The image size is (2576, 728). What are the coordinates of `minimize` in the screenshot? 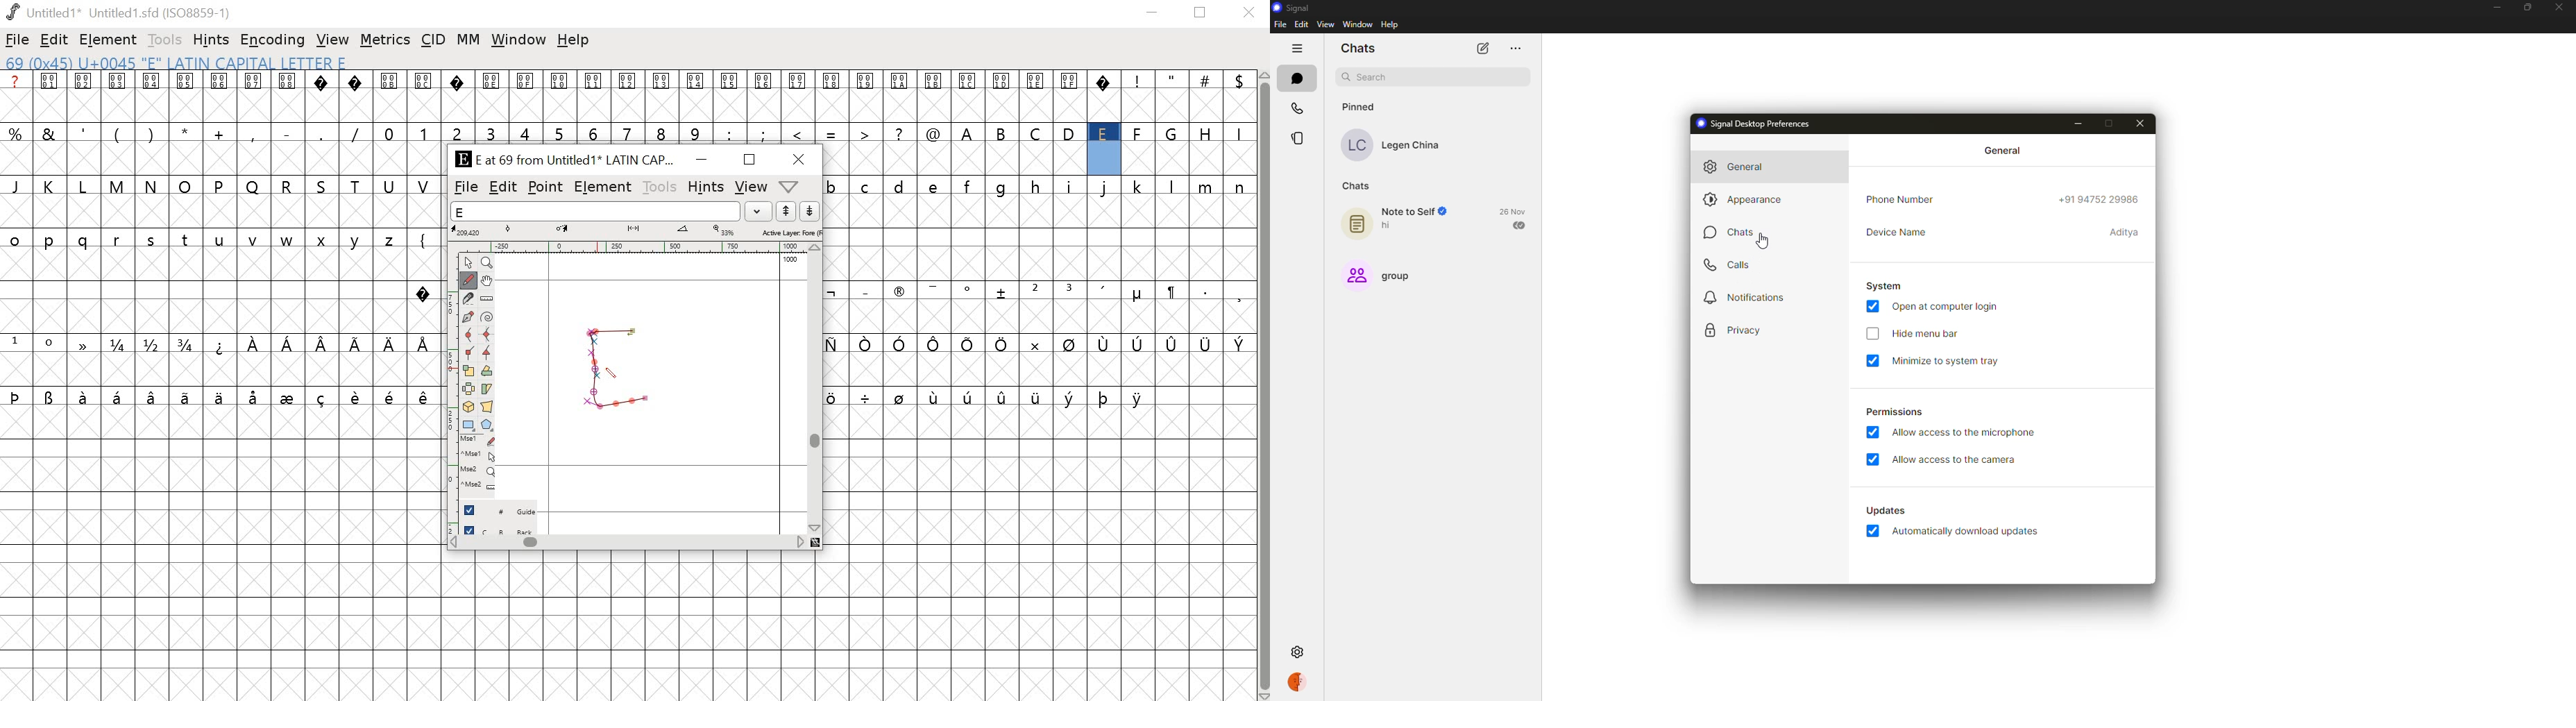 It's located at (1153, 15).